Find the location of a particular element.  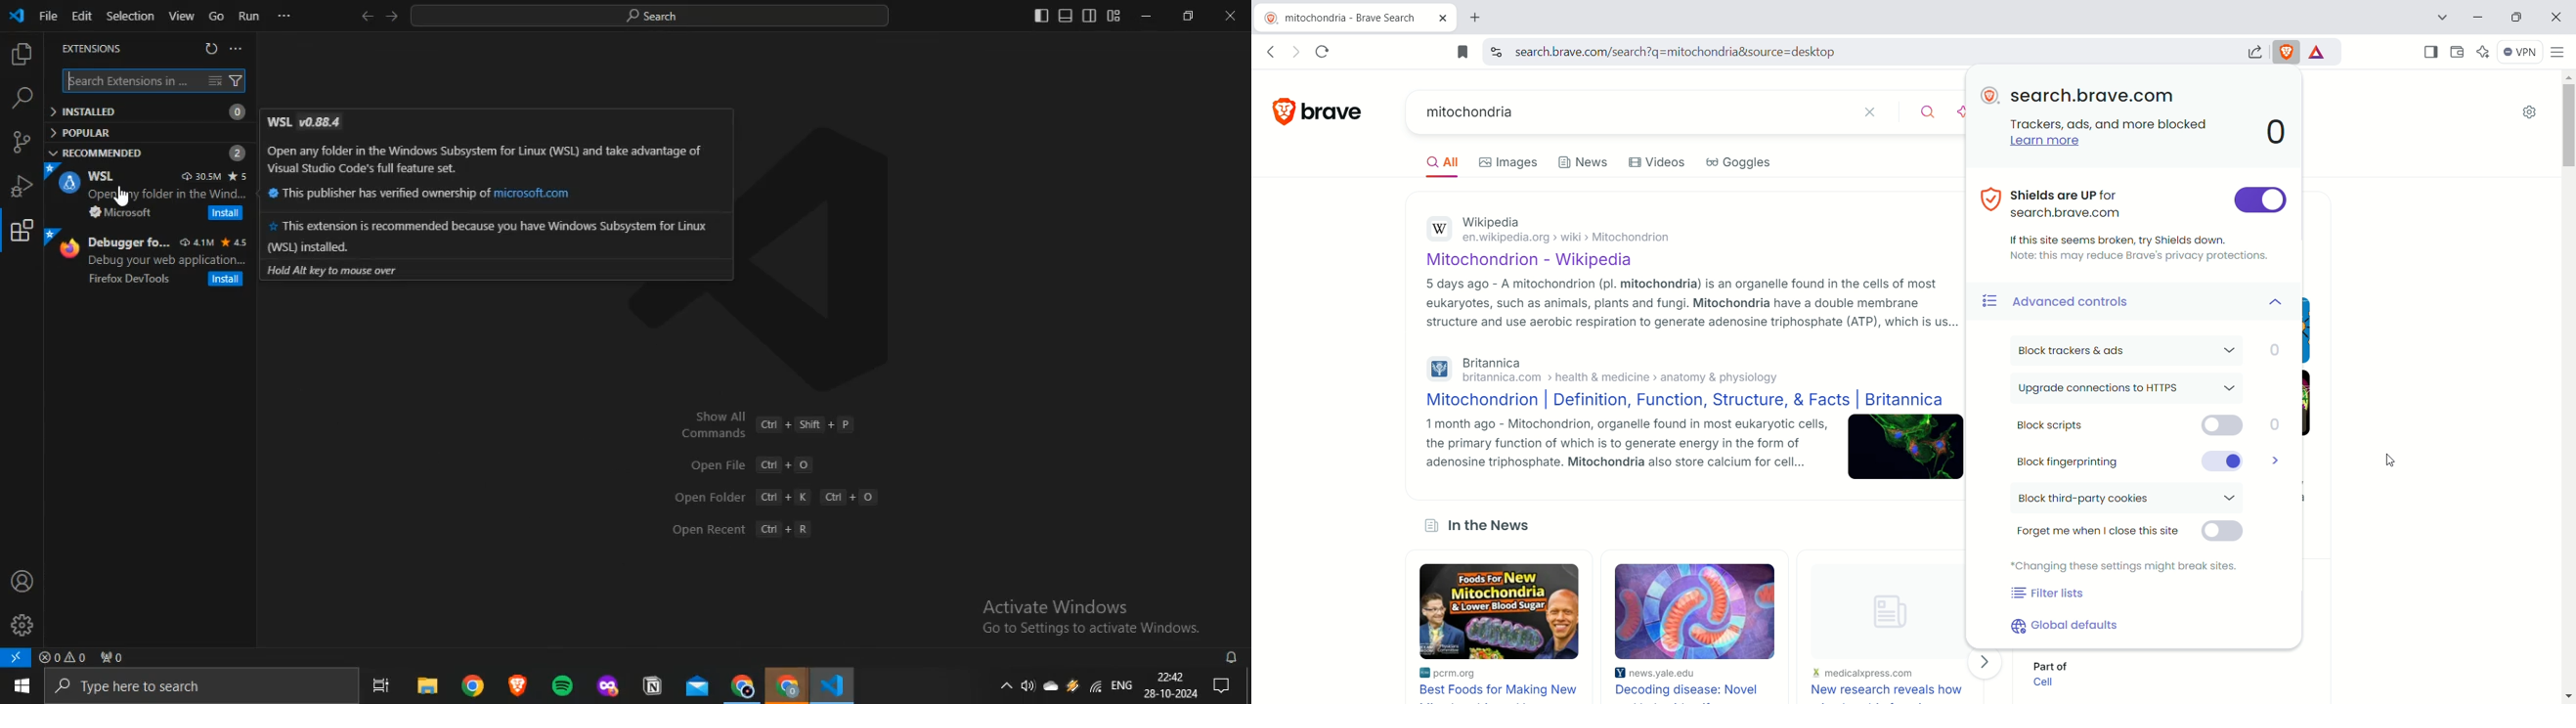

VPN is located at coordinates (2521, 54).